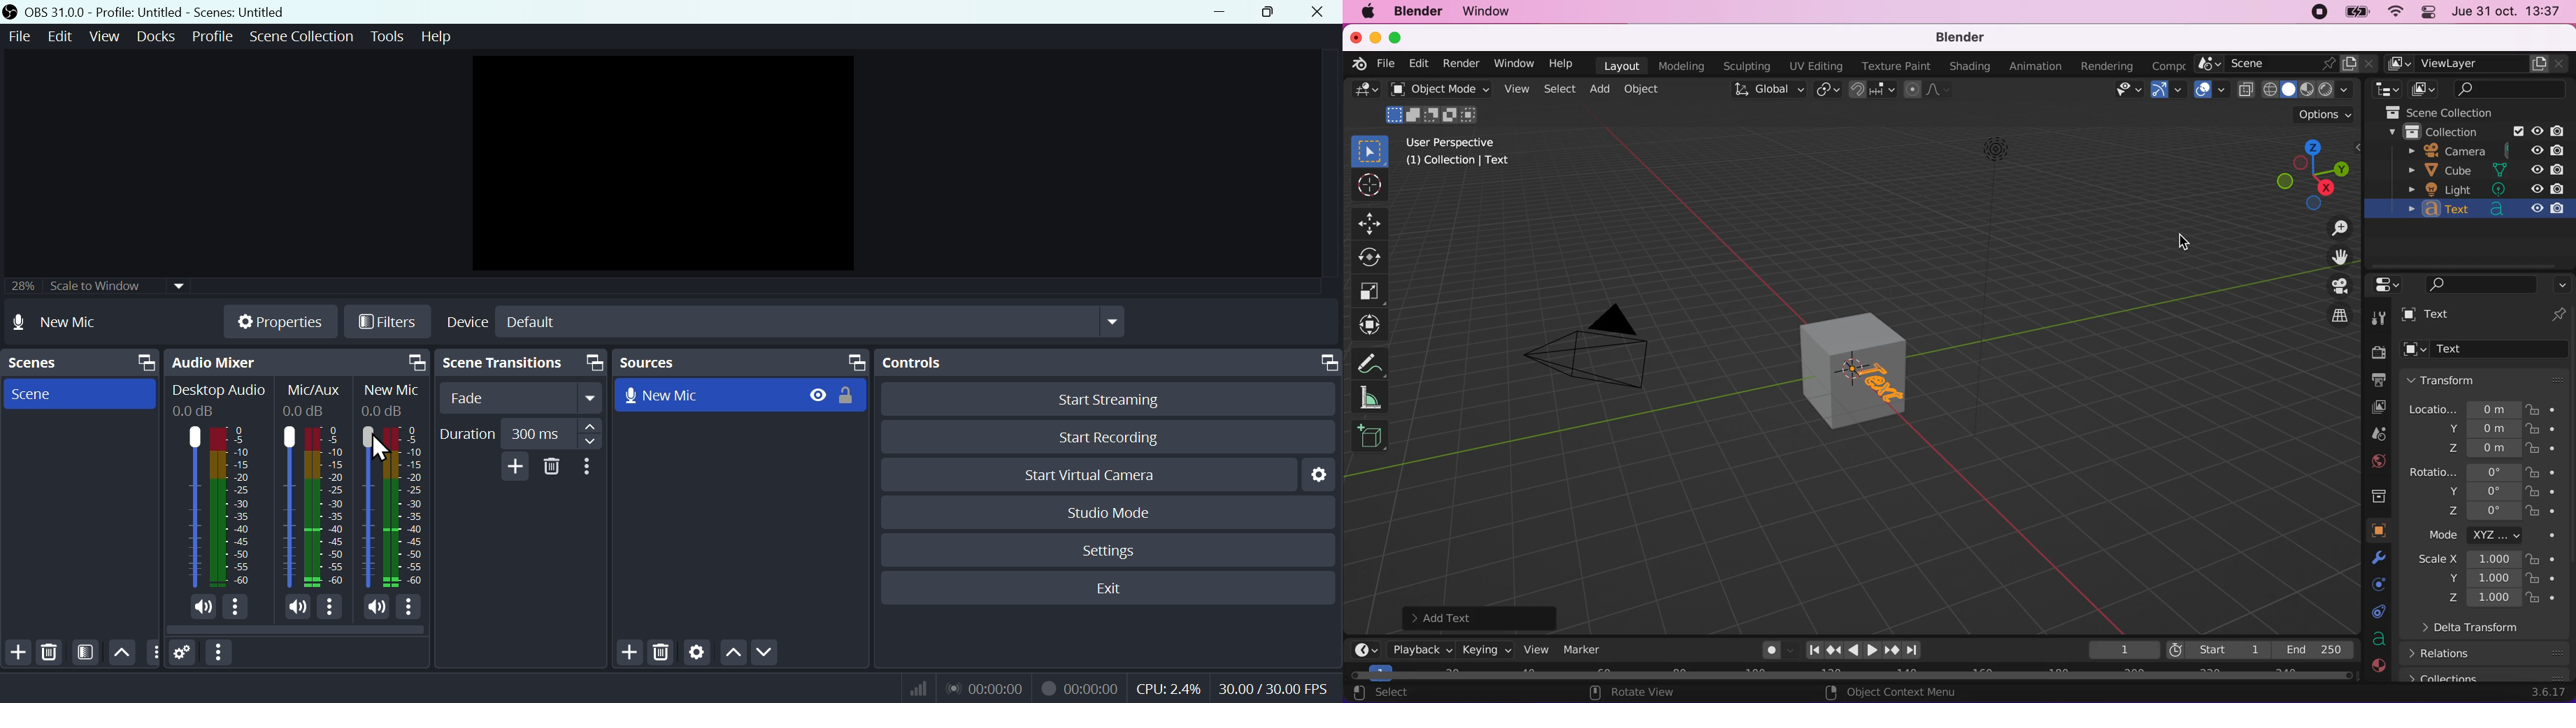  I want to click on Tools, so click(389, 36).